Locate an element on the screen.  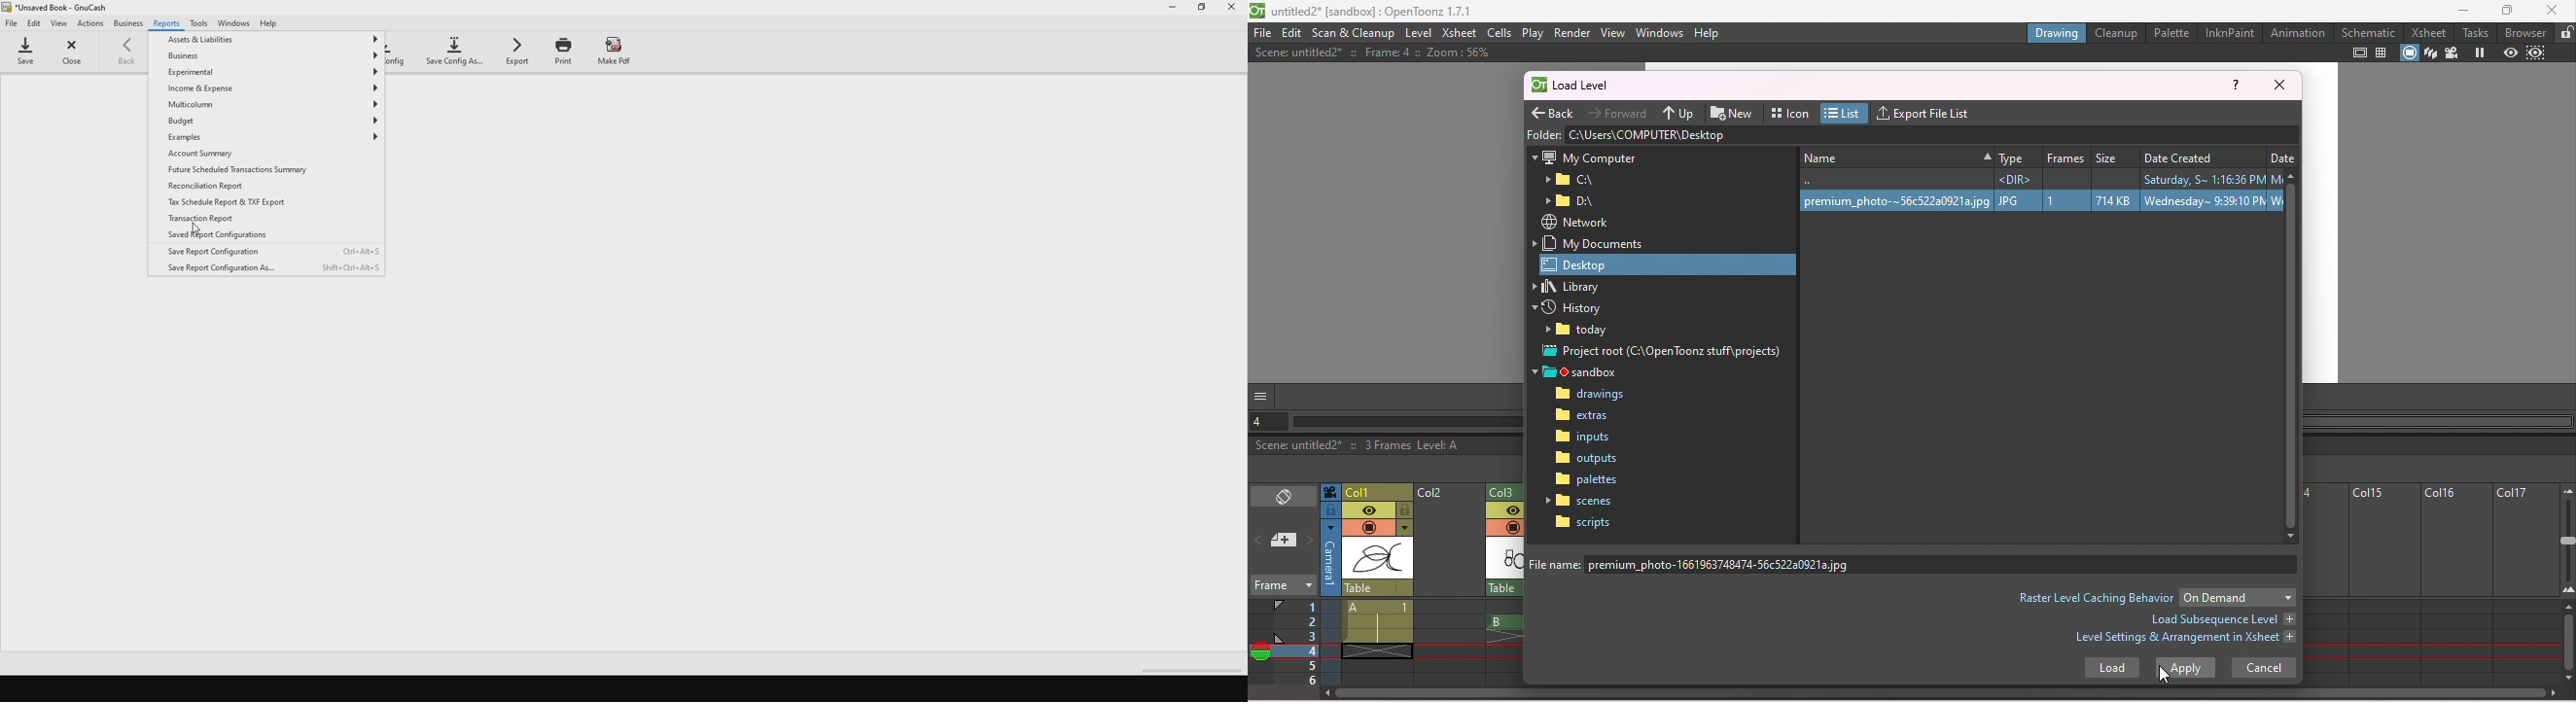
Browser is located at coordinates (2526, 32).